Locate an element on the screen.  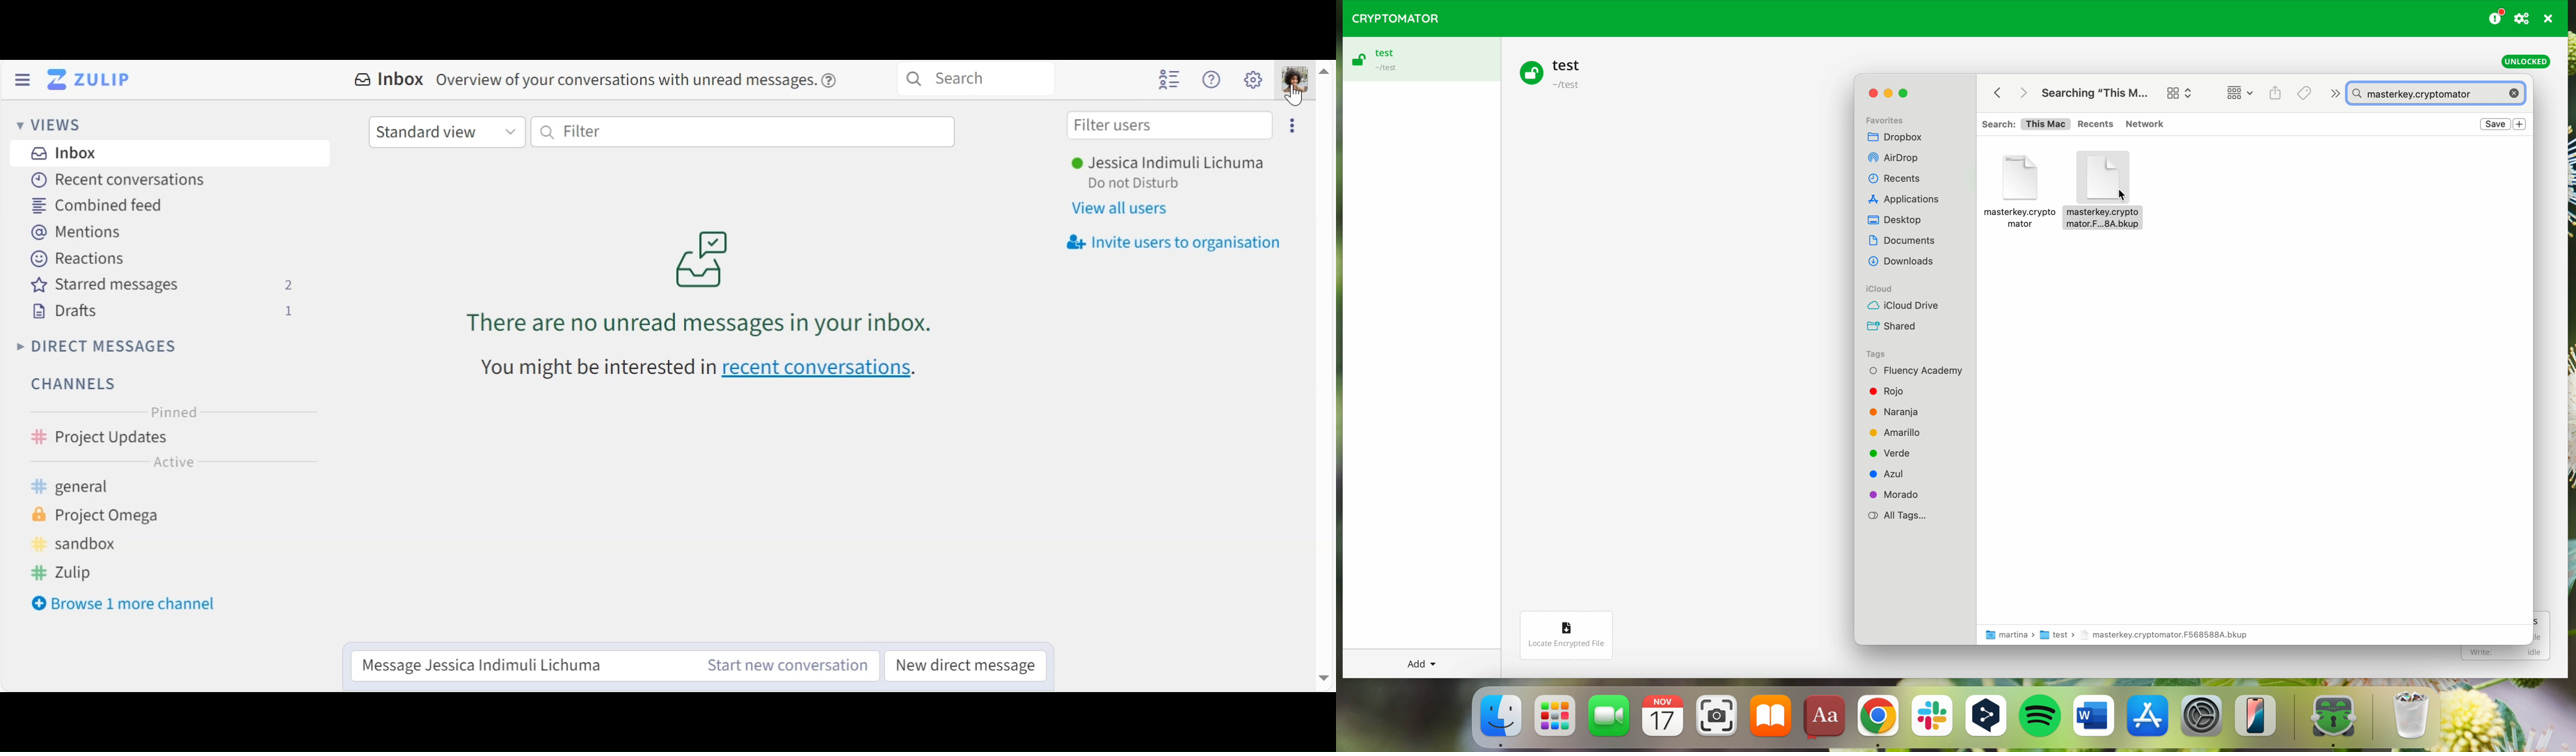
Overview of conversations with unread messages is located at coordinates (706, 272).